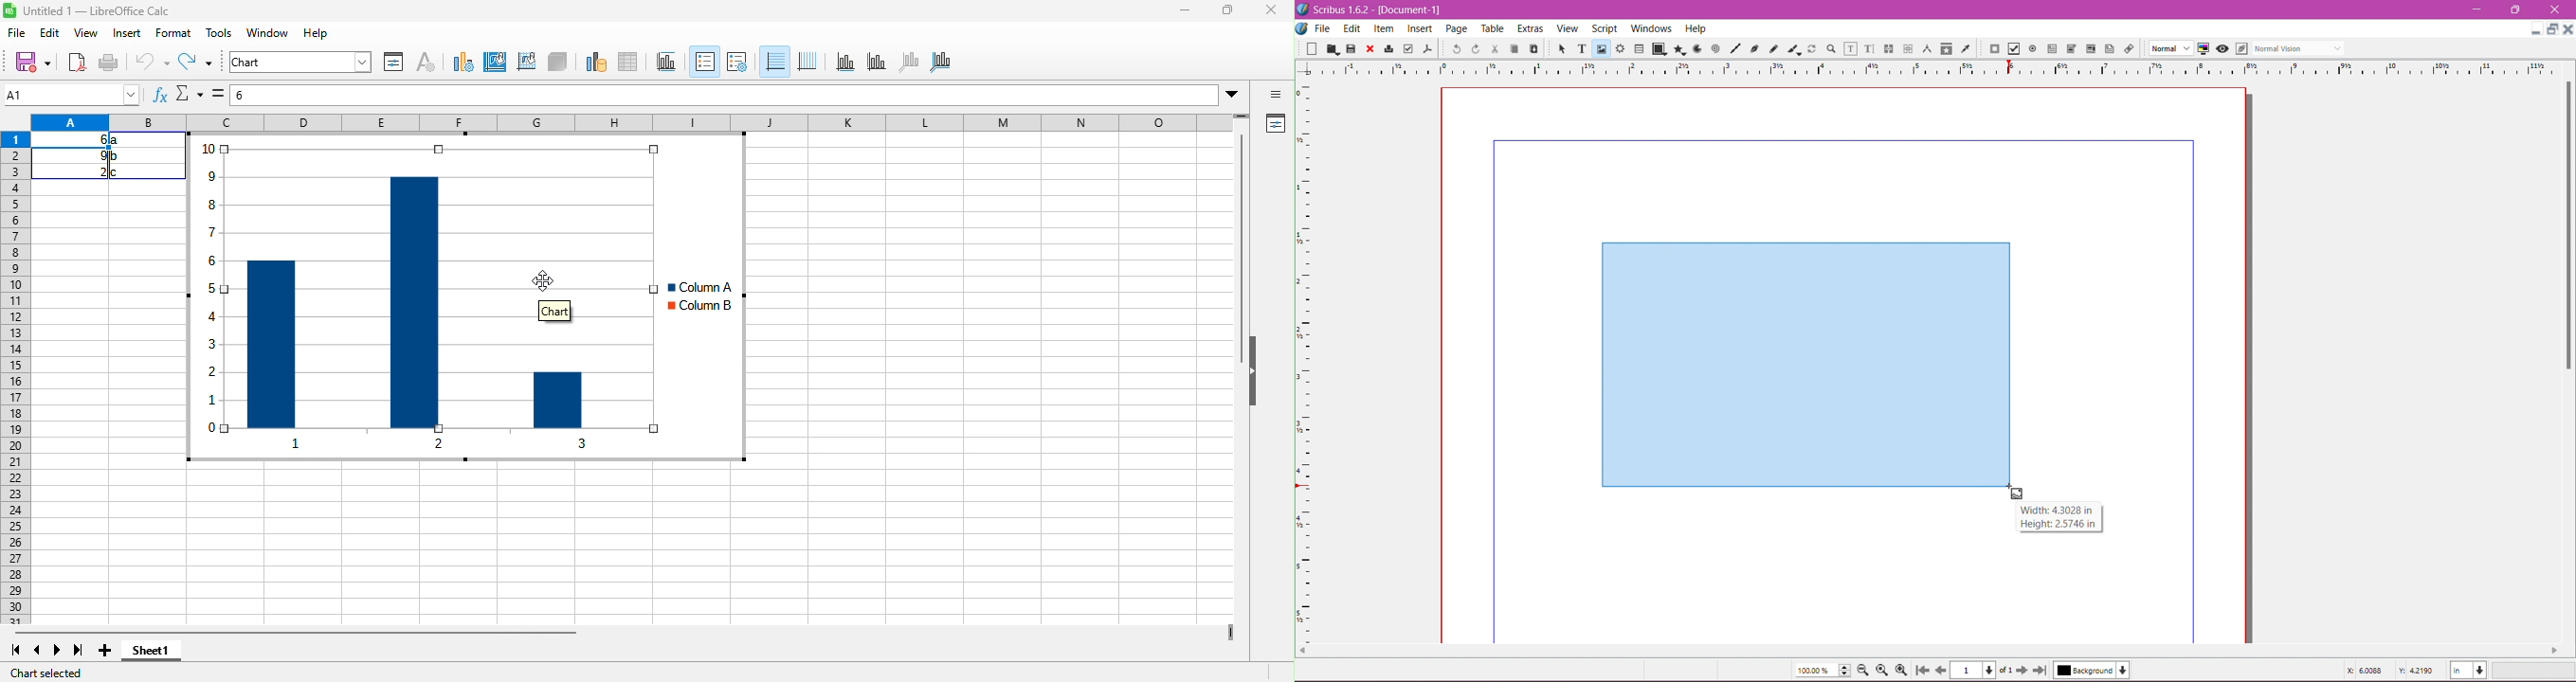  Describe the element at coordinates (2167, 48) in the screenshot. I see `Select the image preview quality` at that location.